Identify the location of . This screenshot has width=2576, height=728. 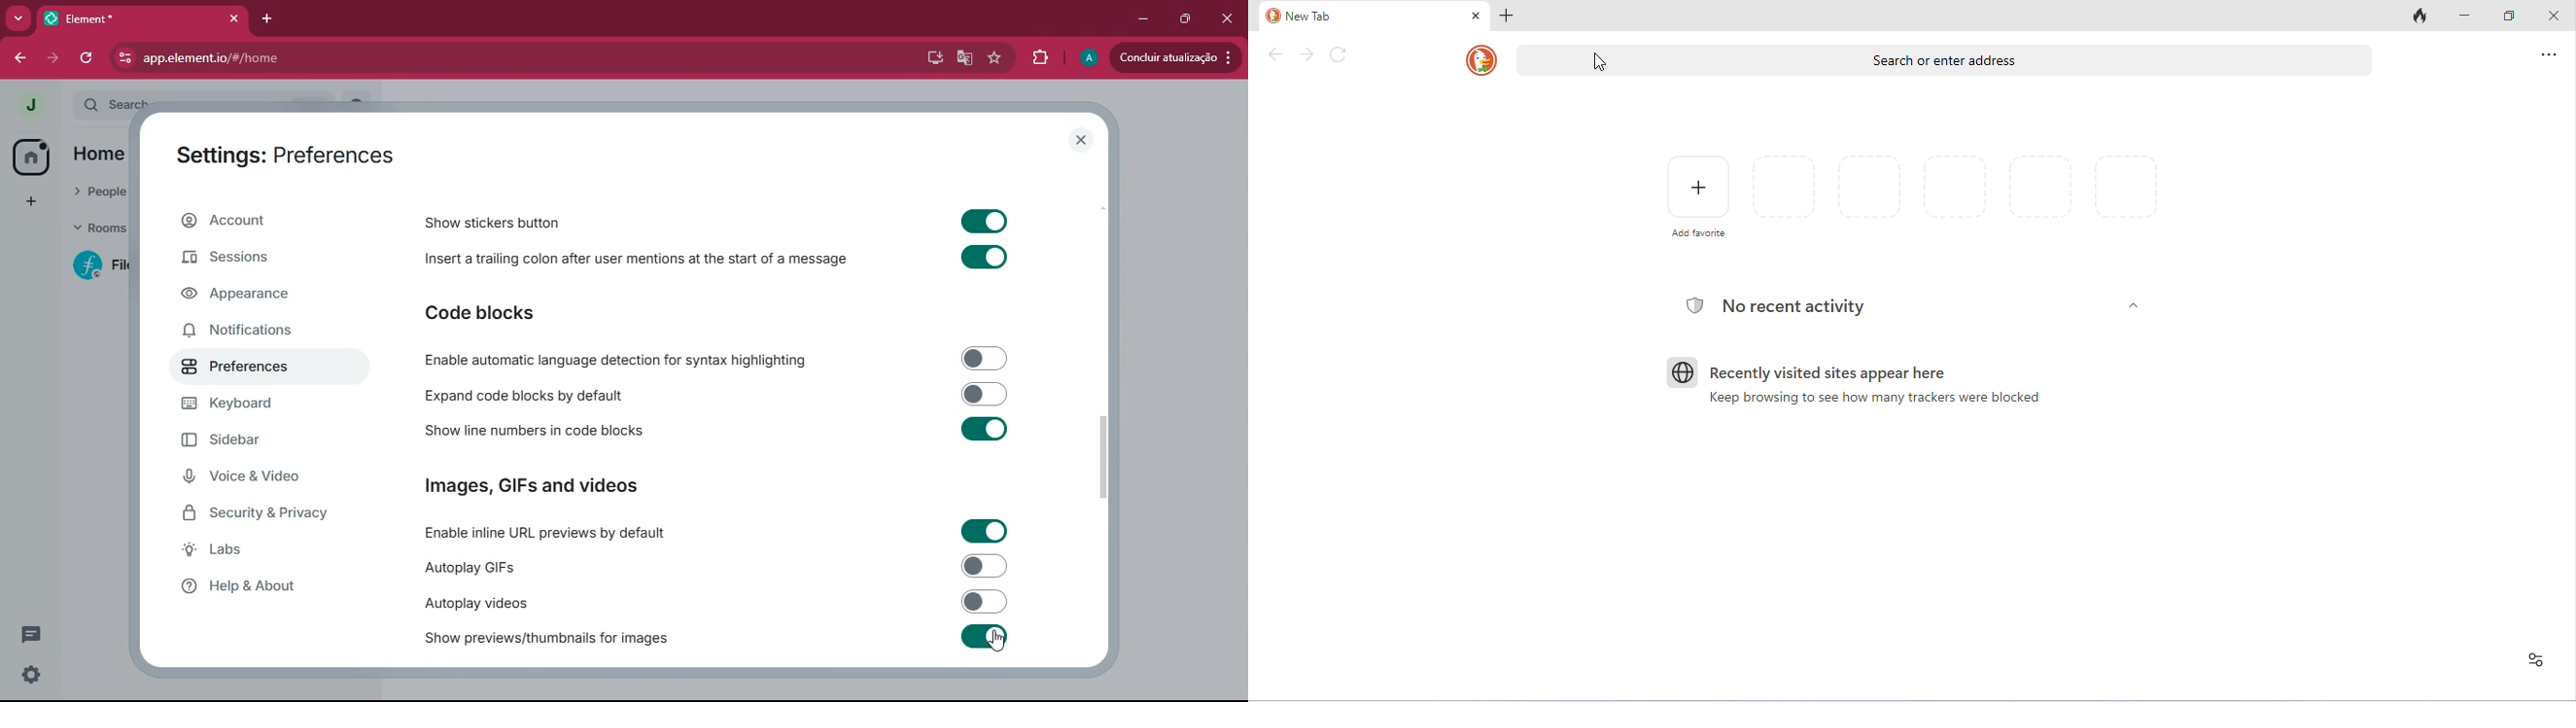
(2131, 306).